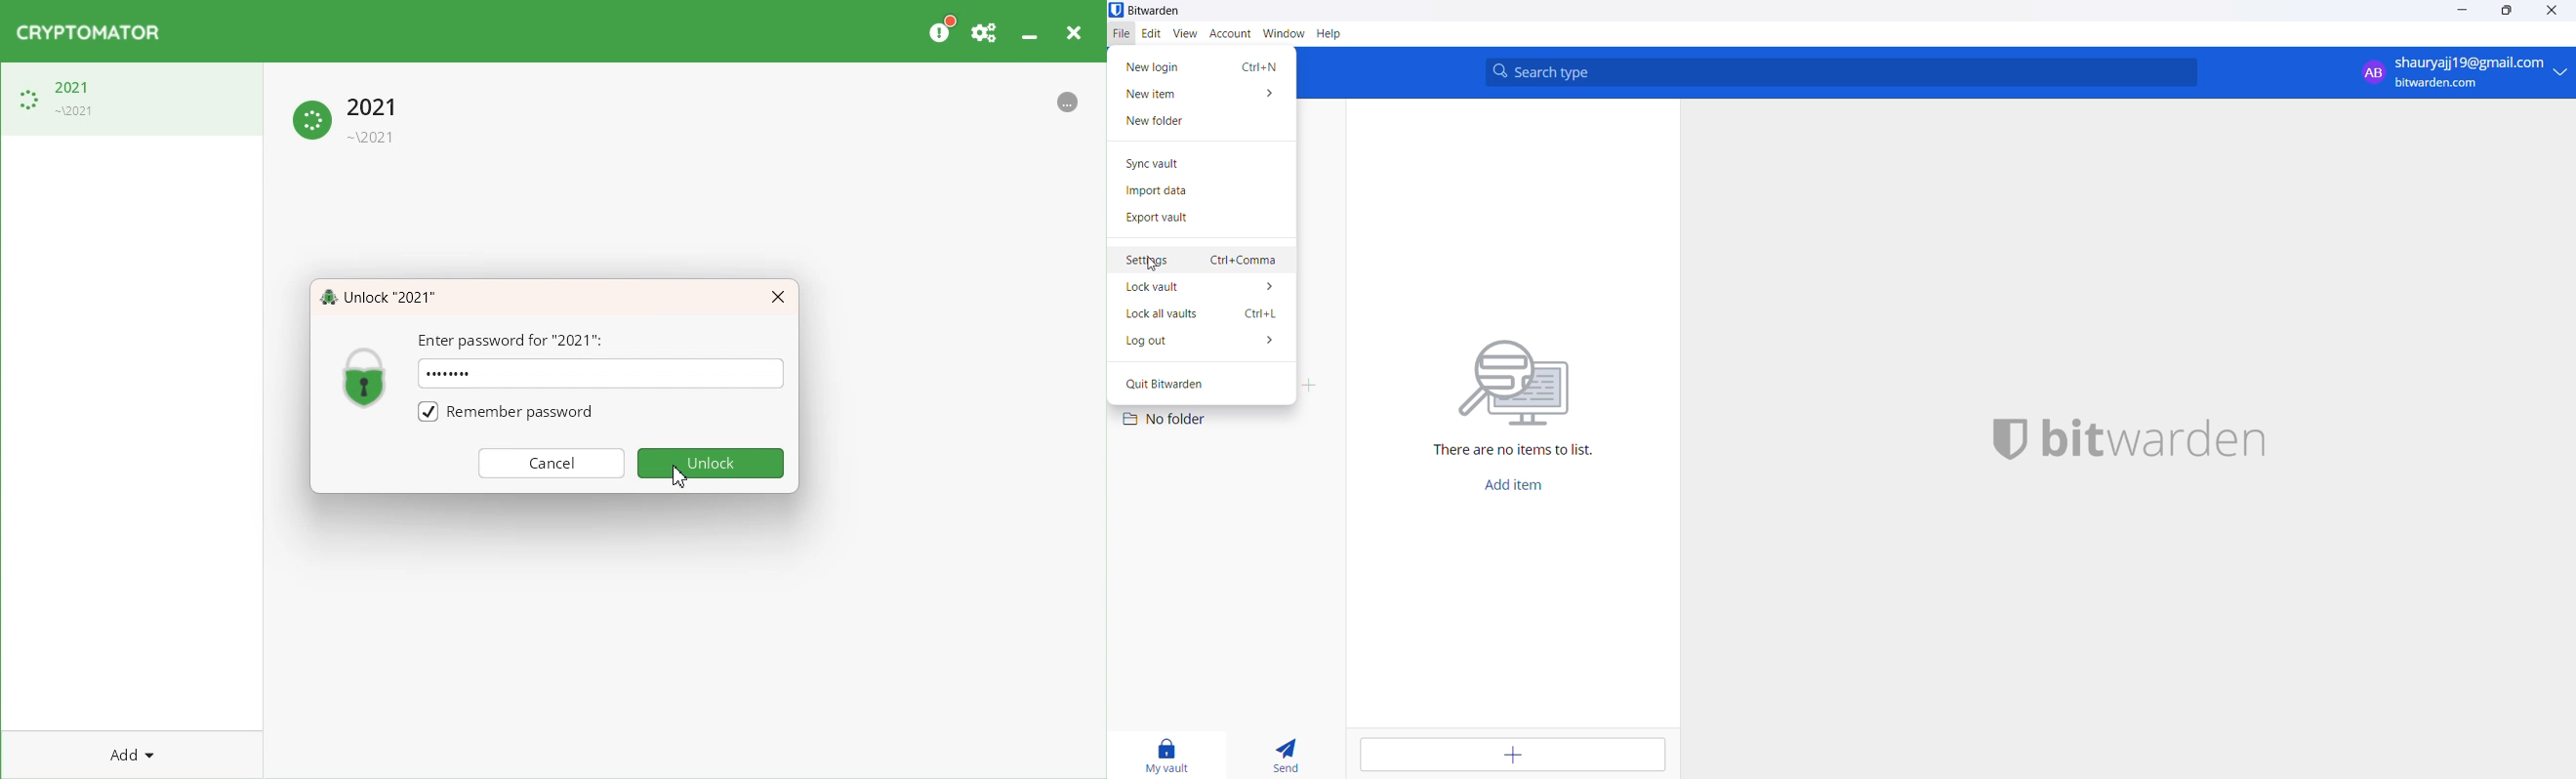  What do you see at coordinates (638, 377) in the screenshot?
I see `Typing window` at bounding box center [638, 377].